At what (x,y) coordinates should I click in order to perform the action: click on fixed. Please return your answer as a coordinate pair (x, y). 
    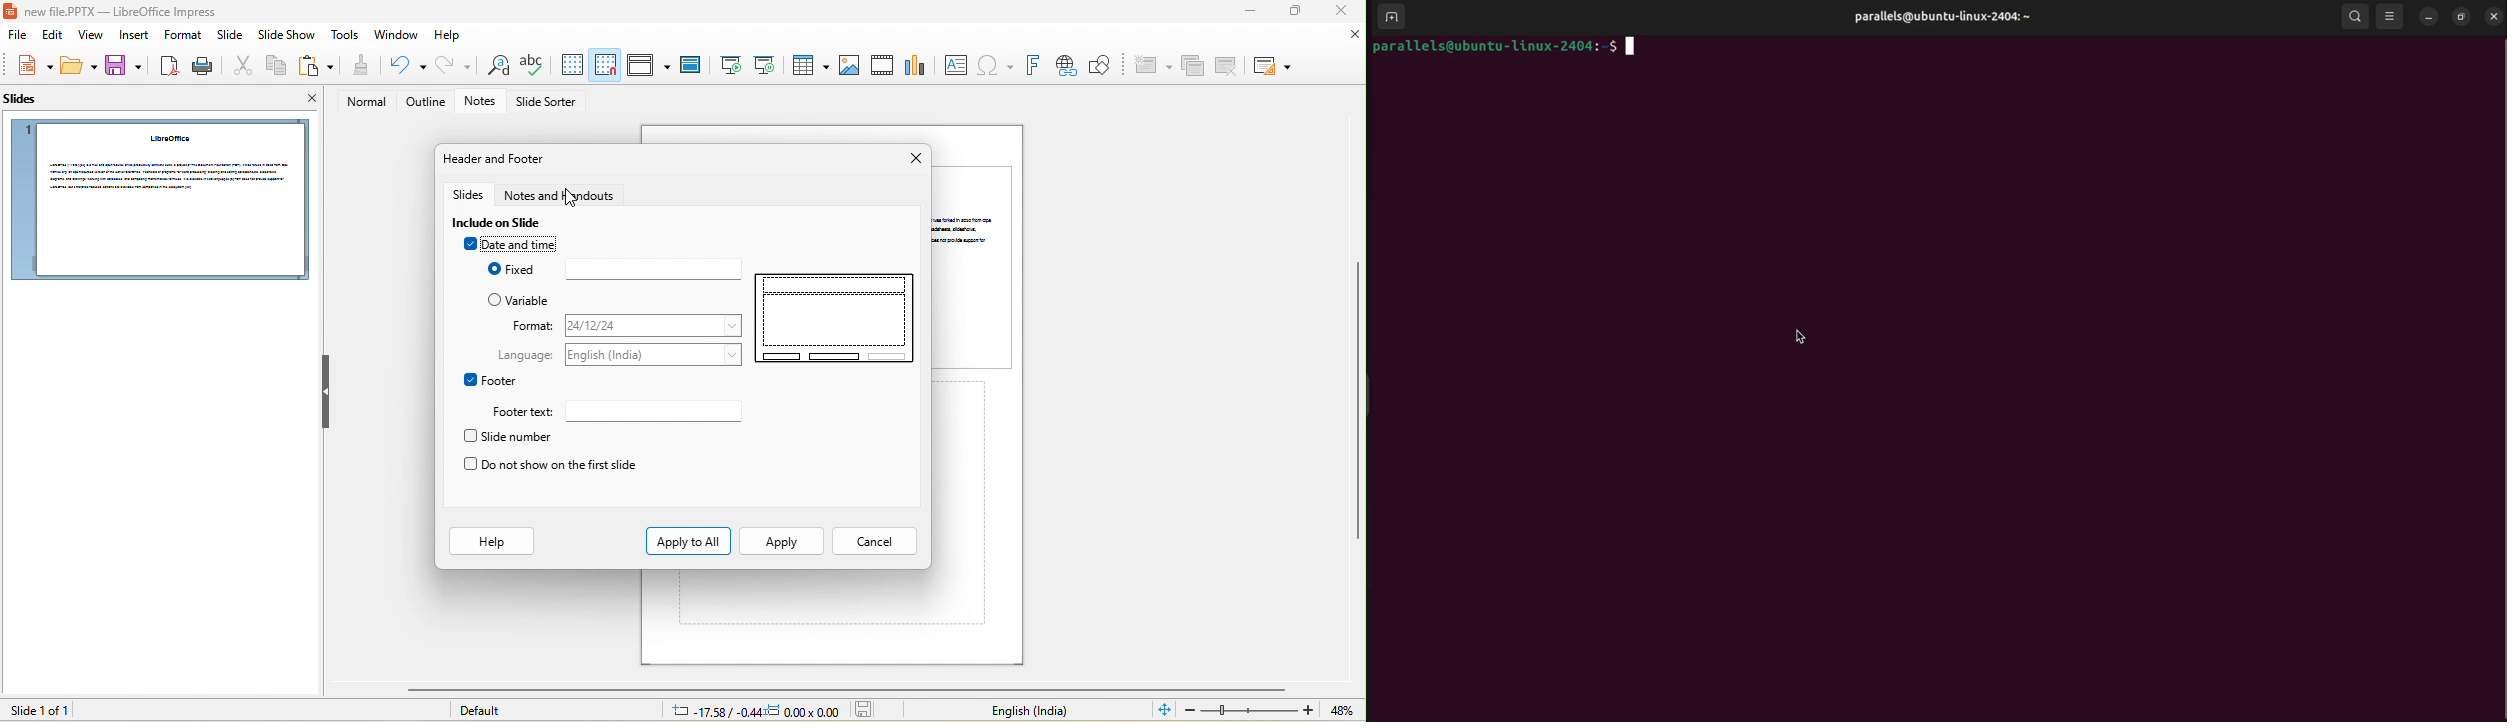
    Looking at the image, I should click on (611, 270).